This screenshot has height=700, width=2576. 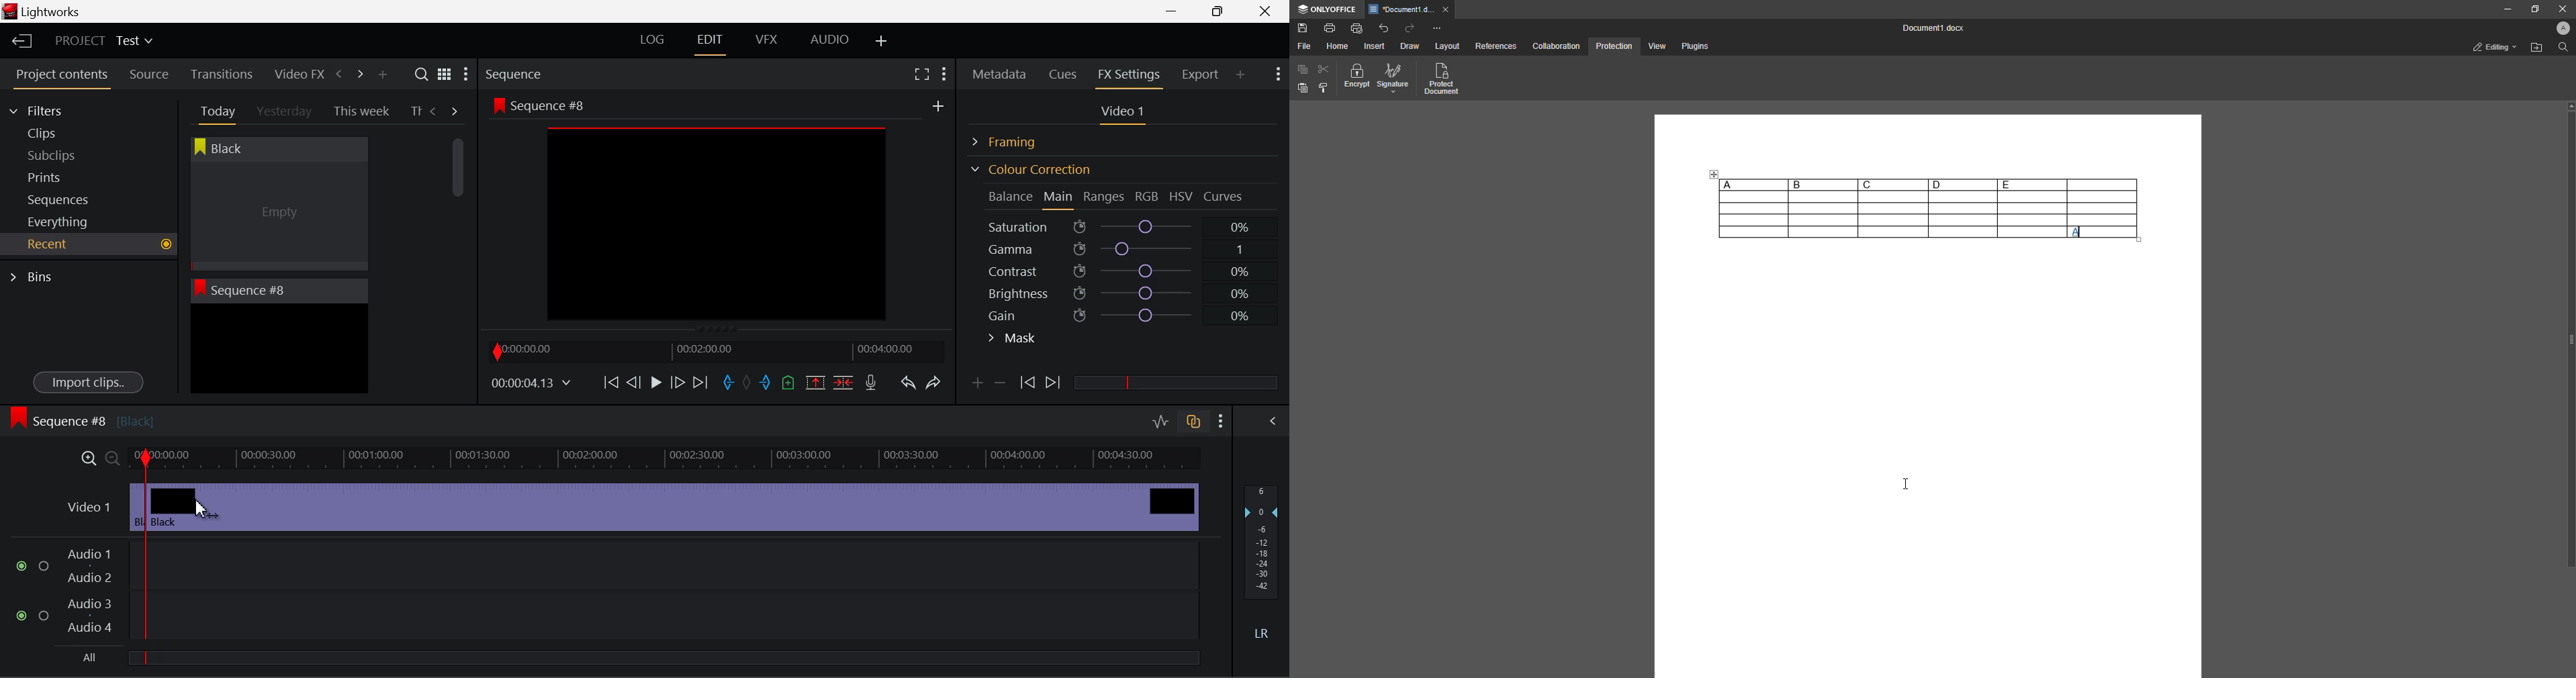 What do you see at coordinates (532, 384) in the screenshot?
I see `Frame Time` at bounding box center [532, 384].